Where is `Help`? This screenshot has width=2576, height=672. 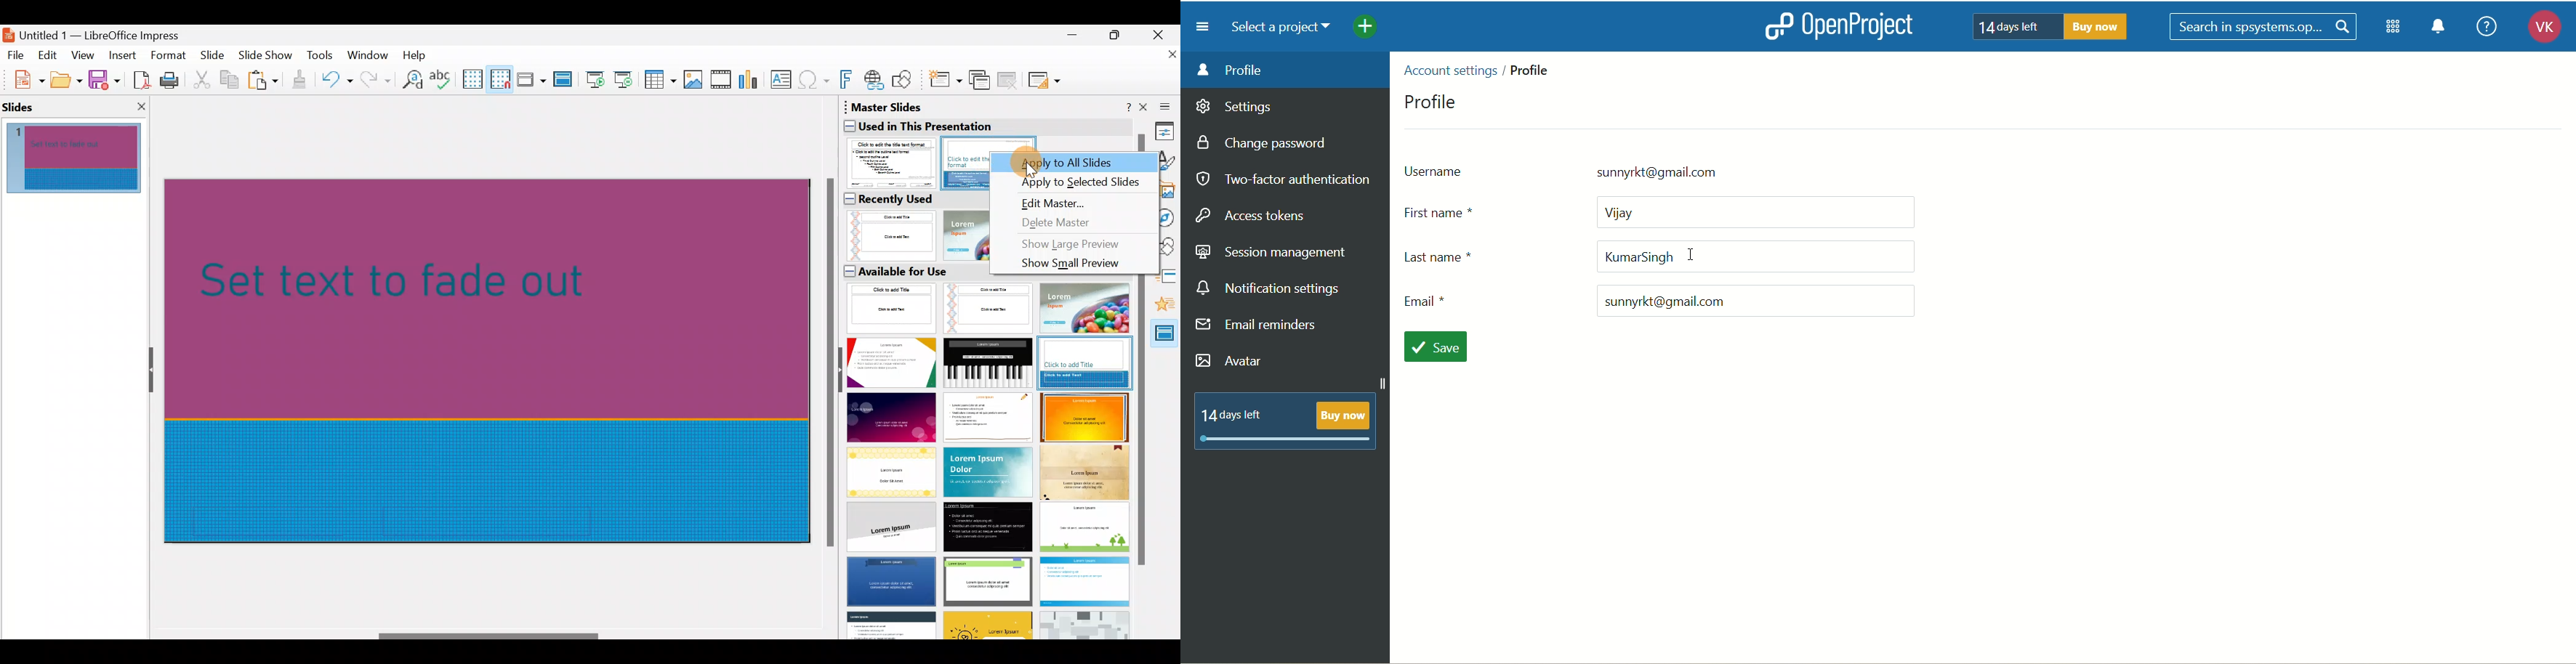
Help is located at coordinates (417, 54).